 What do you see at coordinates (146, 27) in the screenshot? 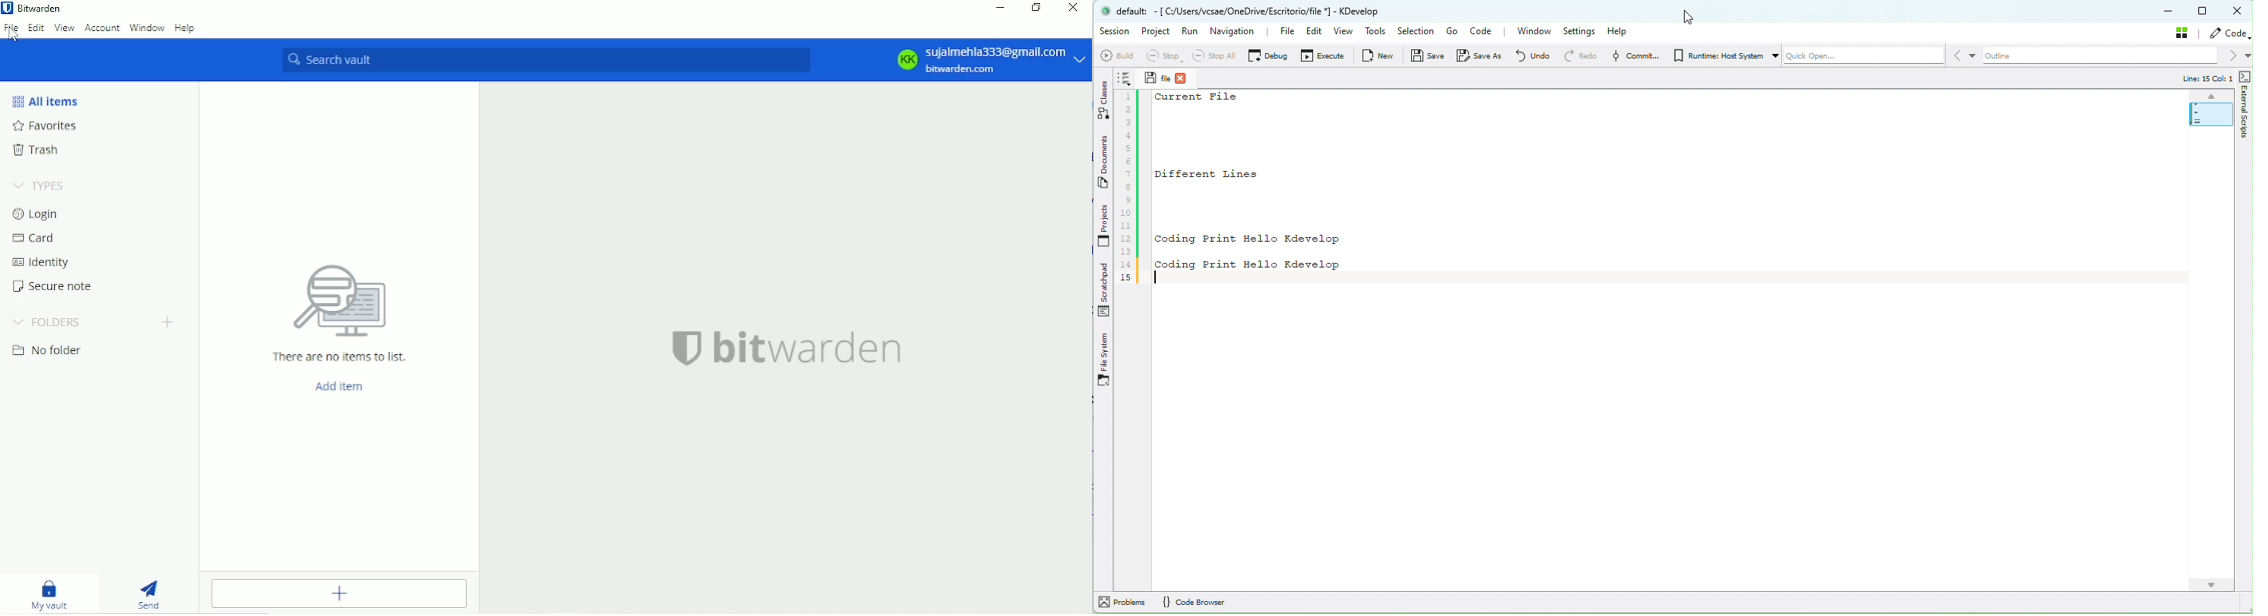
I see `Window` at bounding box center [146, 27].